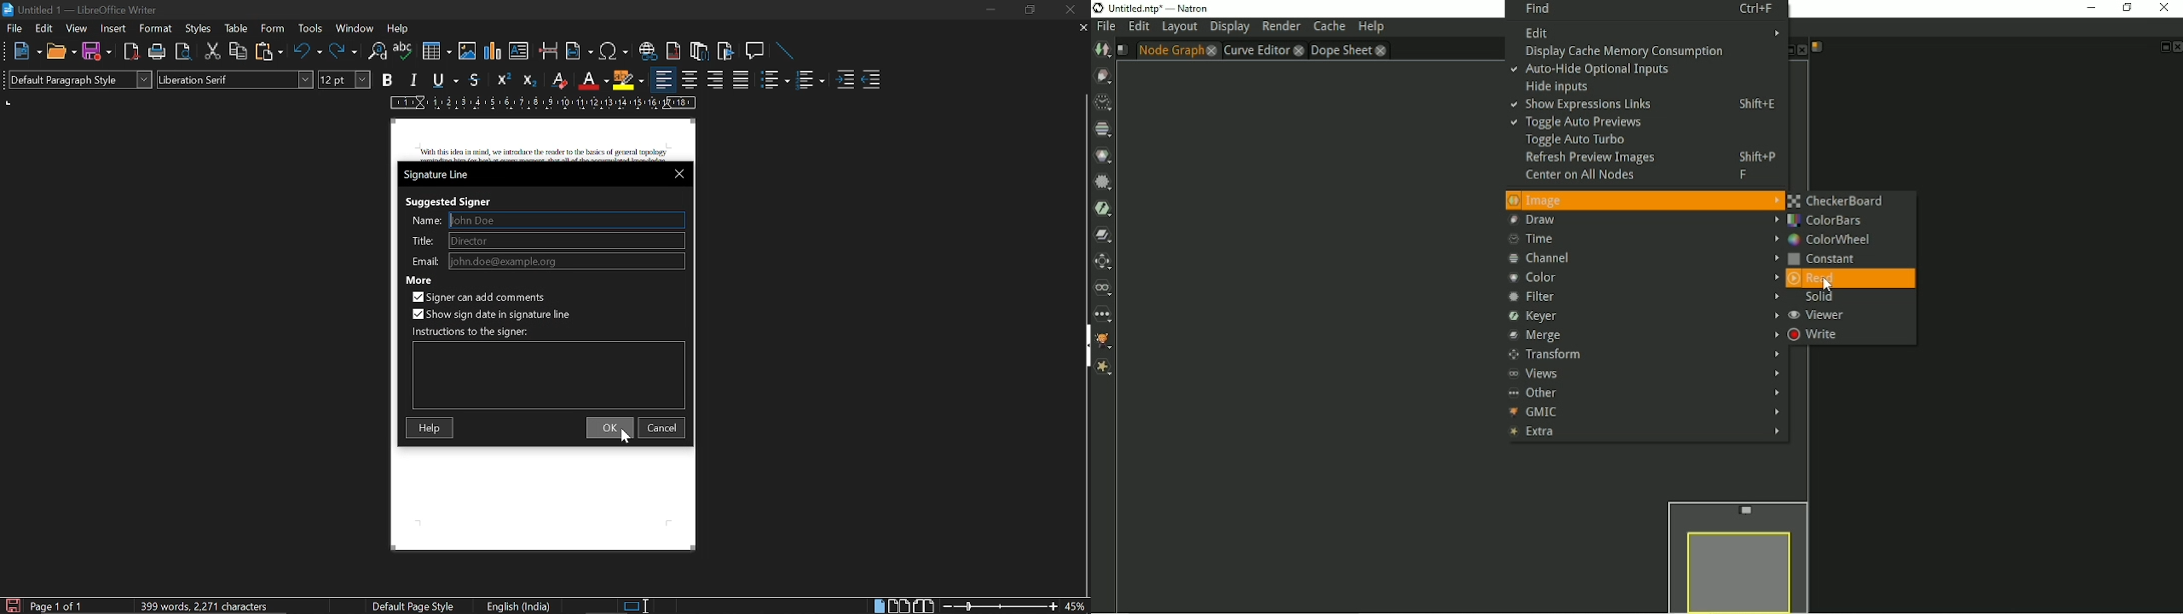  Describe the element at coordinates (424, 241) in the screenshot. I see `title` at that location.